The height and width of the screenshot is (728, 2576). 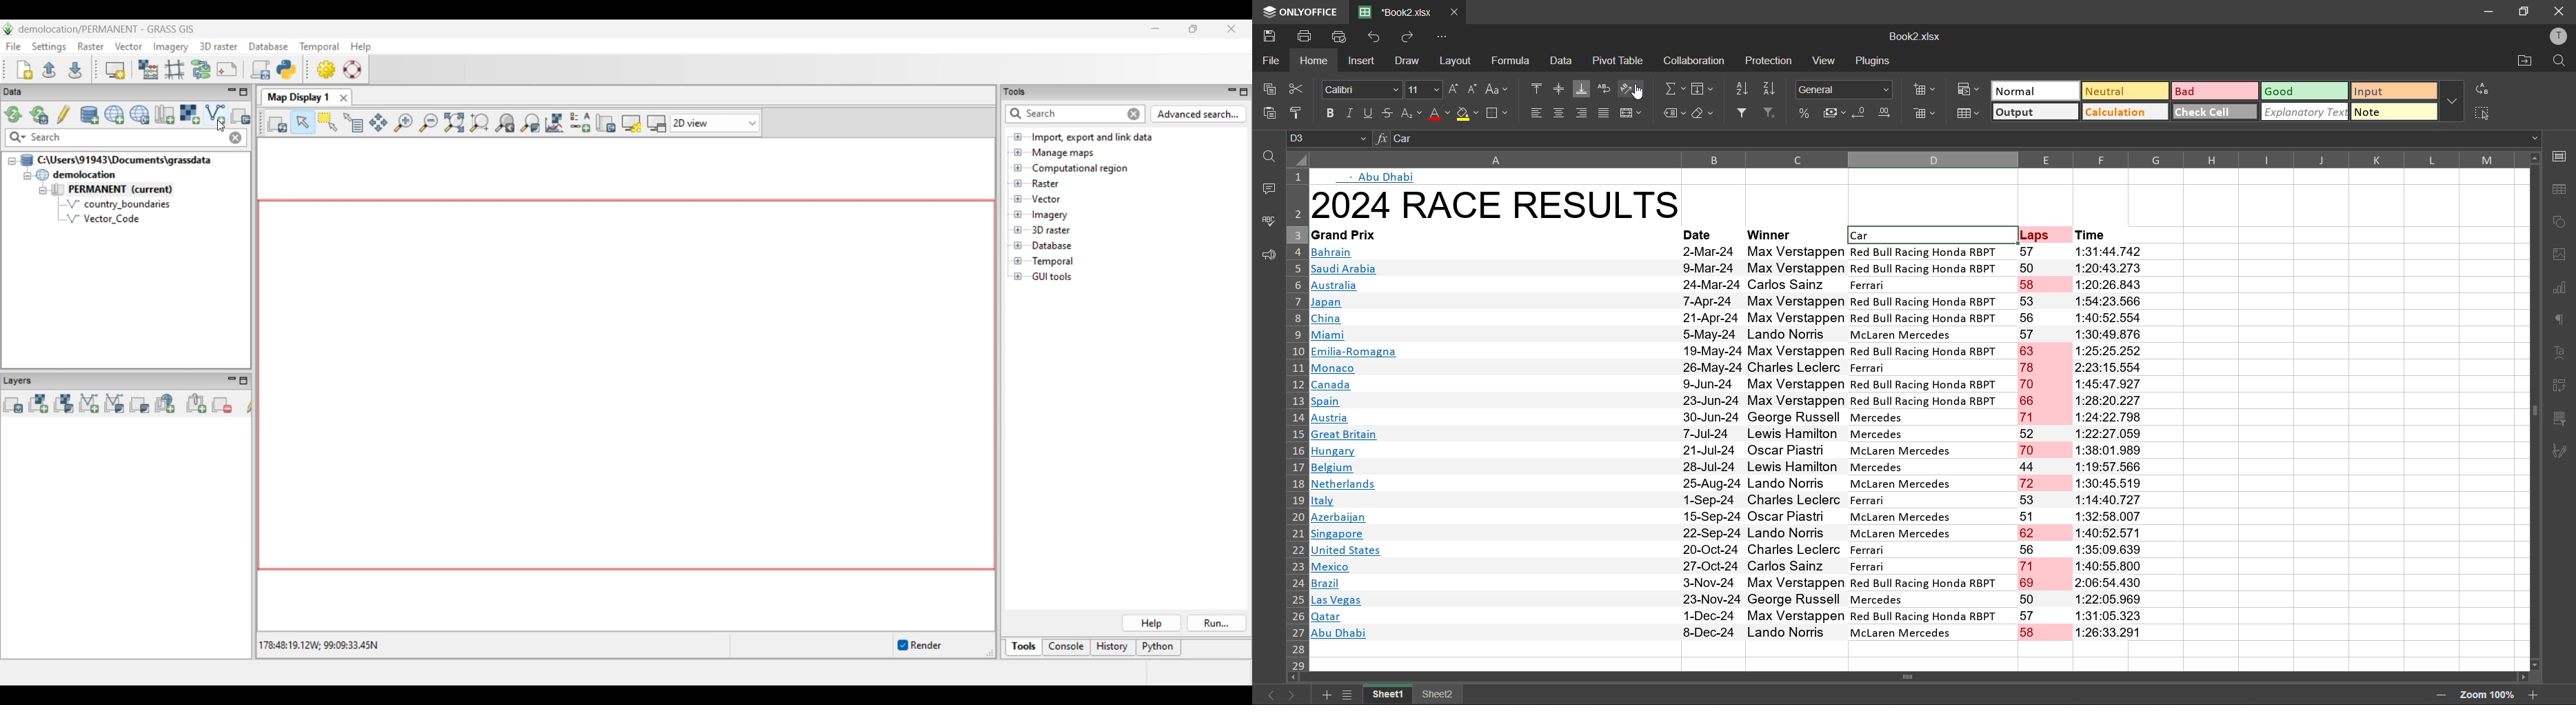 What do you see at coordinates (2490, 11) in the screenshot?
I see `minimize` at bounding box center [2490, 11].